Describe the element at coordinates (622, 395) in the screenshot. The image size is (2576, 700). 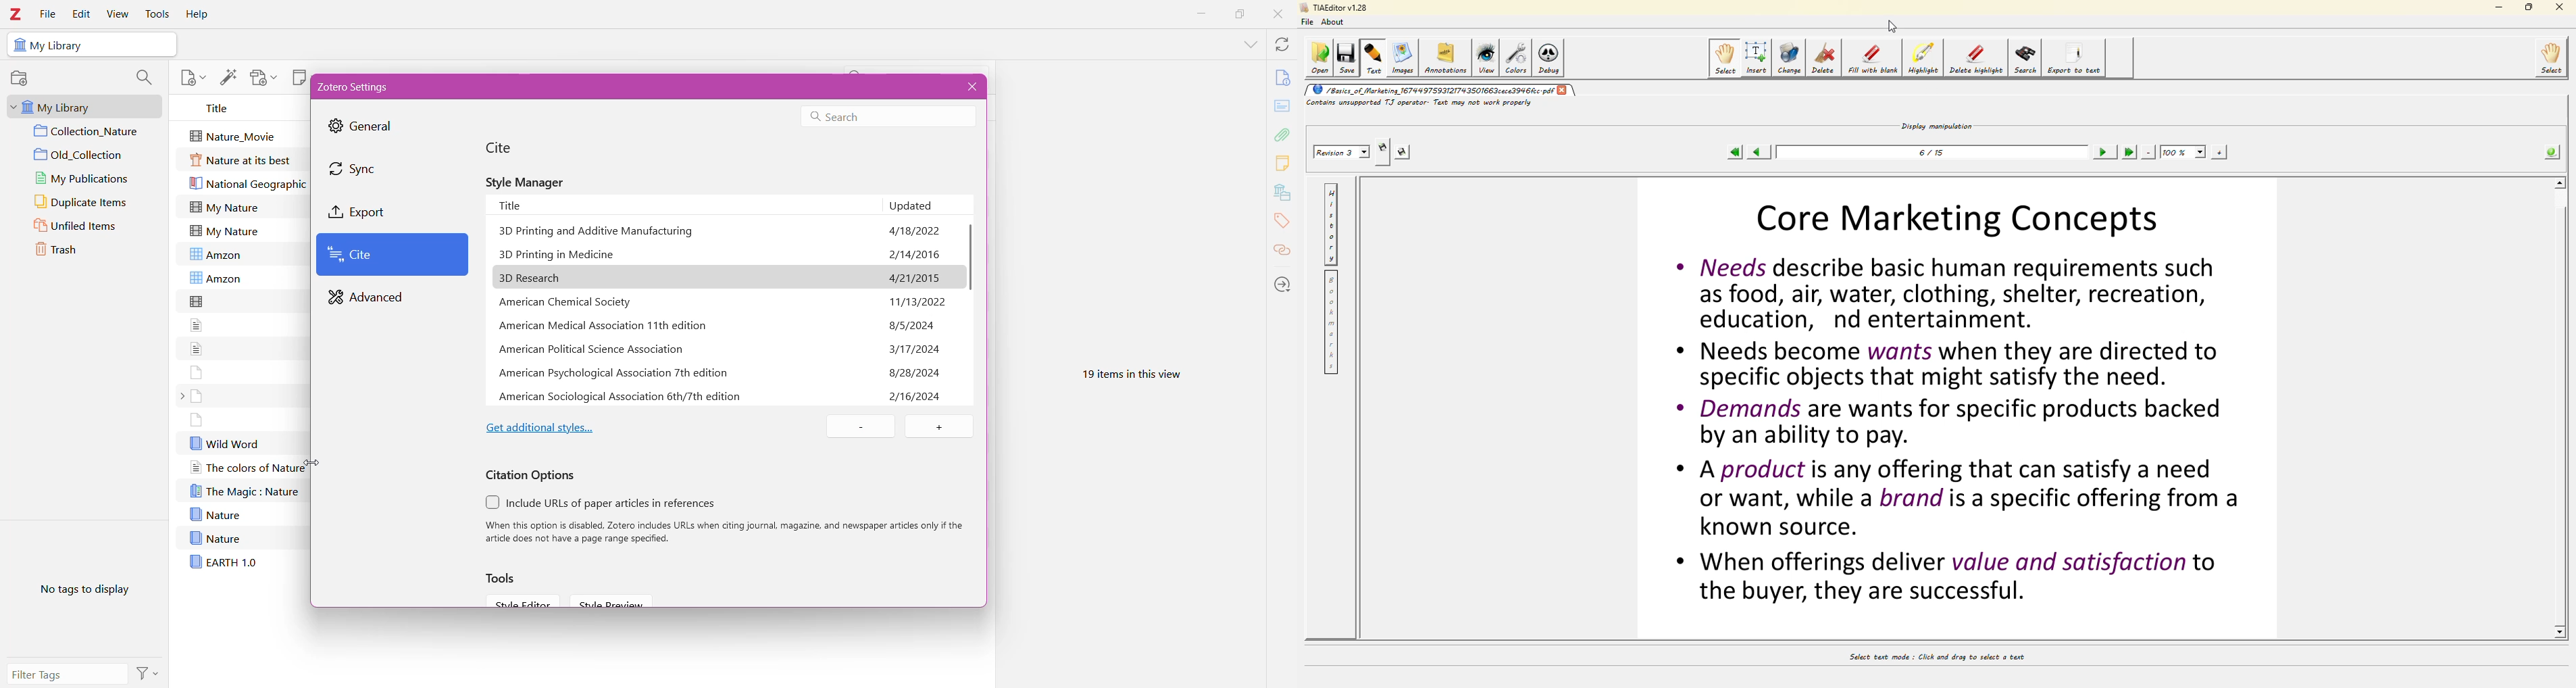
I see `American Sociological Association 6th/7th edition` at that location.